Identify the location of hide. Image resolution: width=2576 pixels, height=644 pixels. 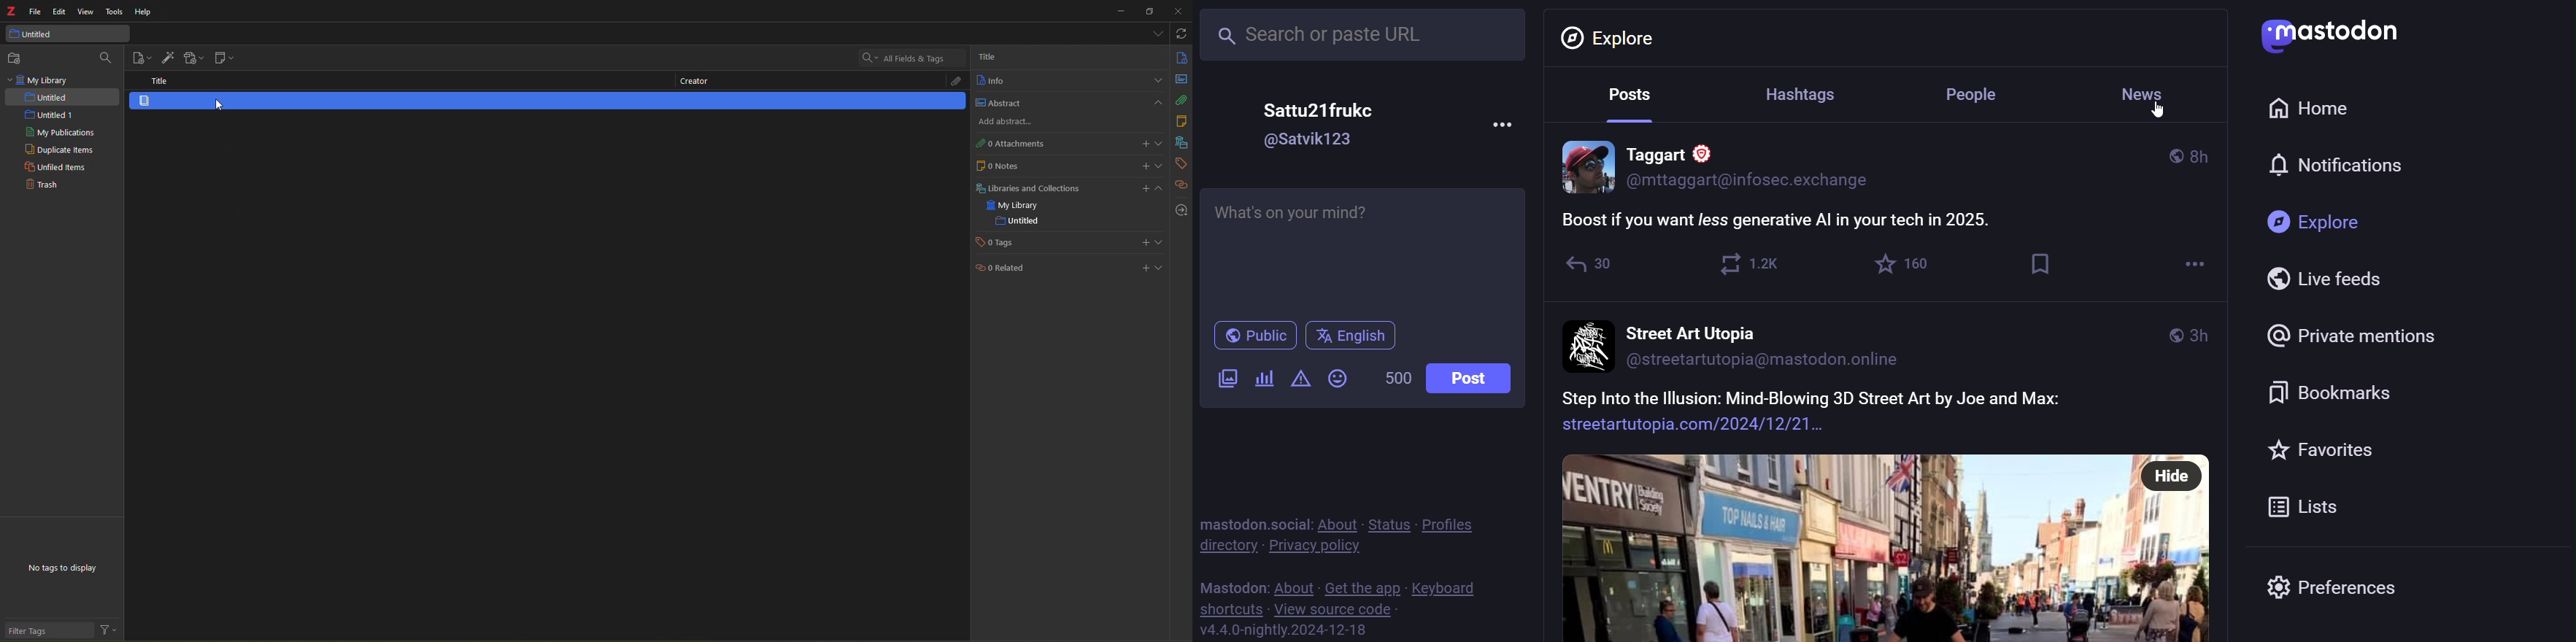
(2173, 476).